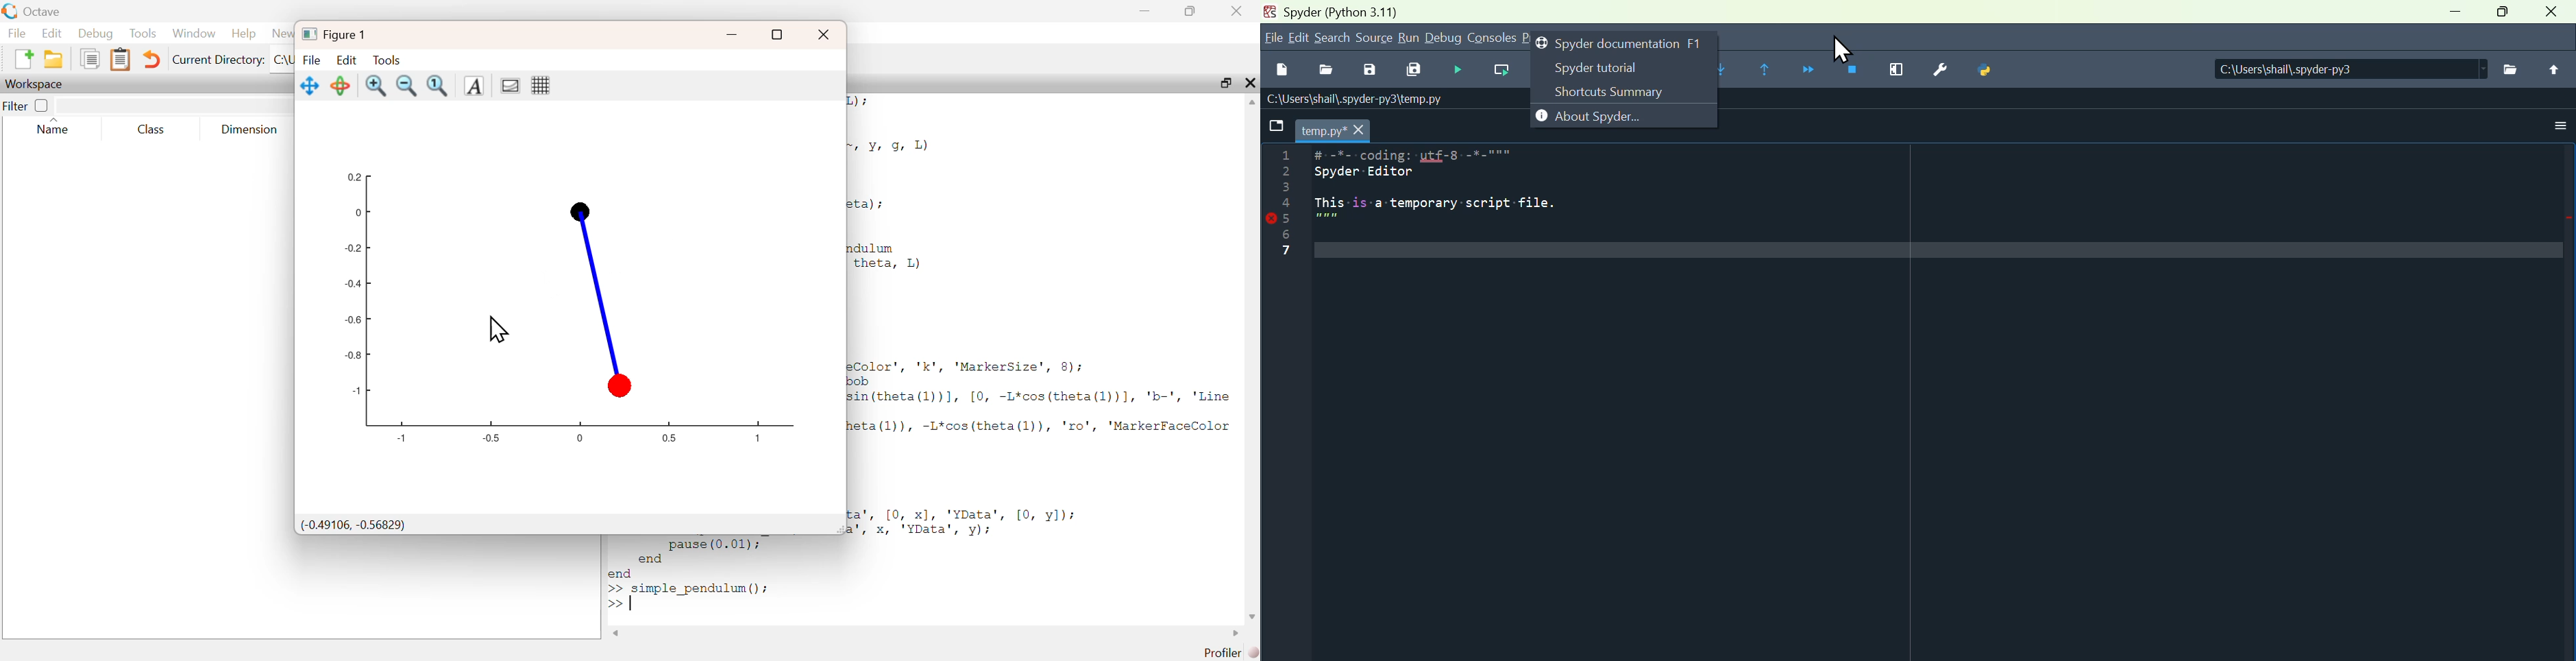  Describe the element at coordinates (1458, 71) in the screenshot. I see `Start debugging` at that location.